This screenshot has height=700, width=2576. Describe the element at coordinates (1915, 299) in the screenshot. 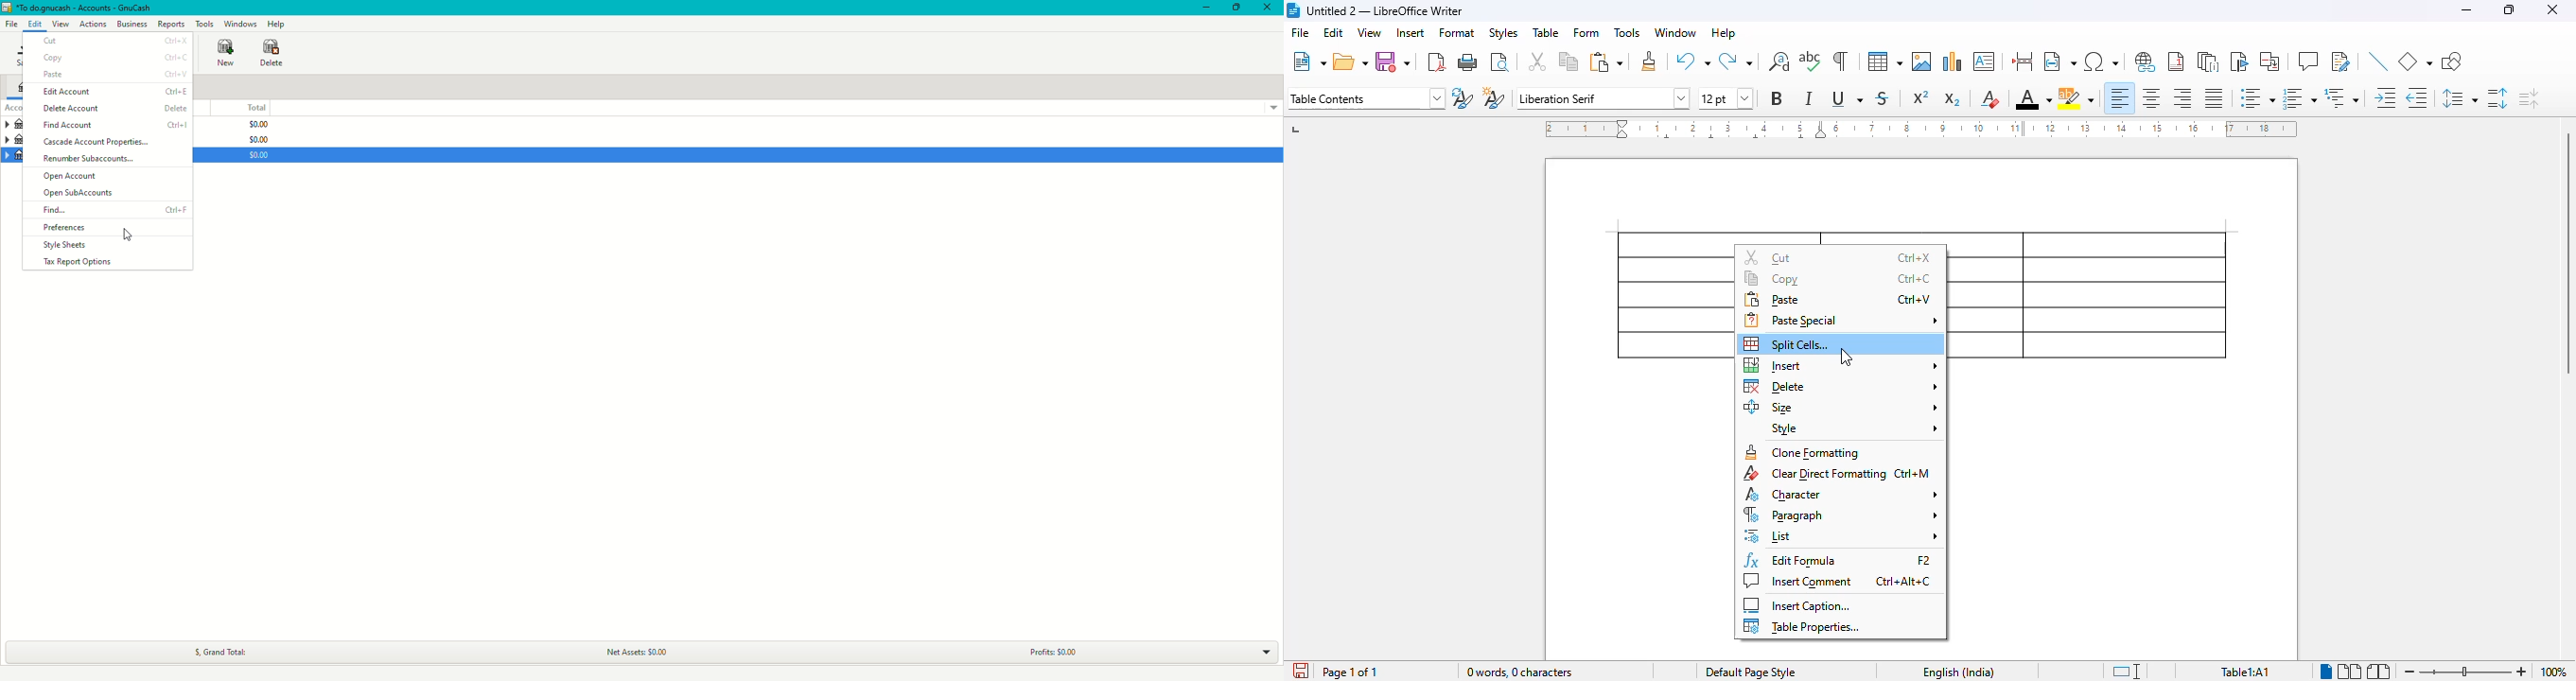

I see `shortcut for paste` at that location.